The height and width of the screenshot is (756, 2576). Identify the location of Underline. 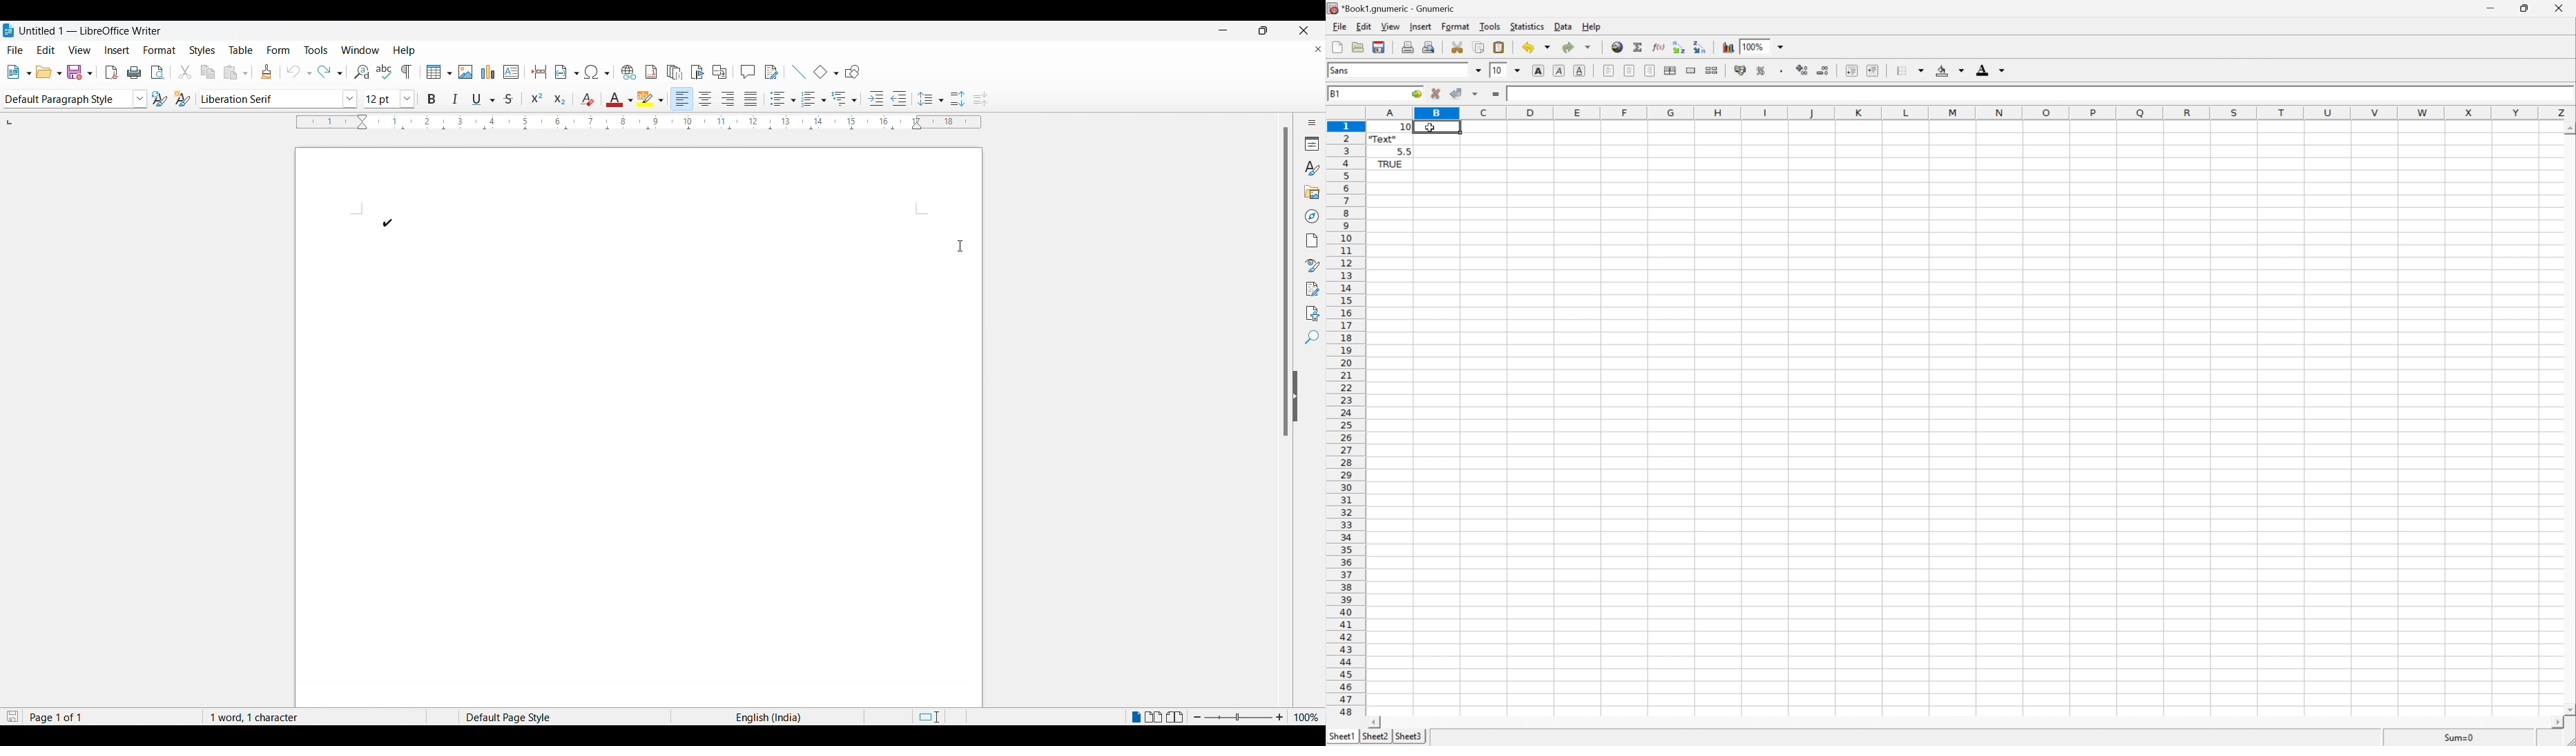
(1580, 70).